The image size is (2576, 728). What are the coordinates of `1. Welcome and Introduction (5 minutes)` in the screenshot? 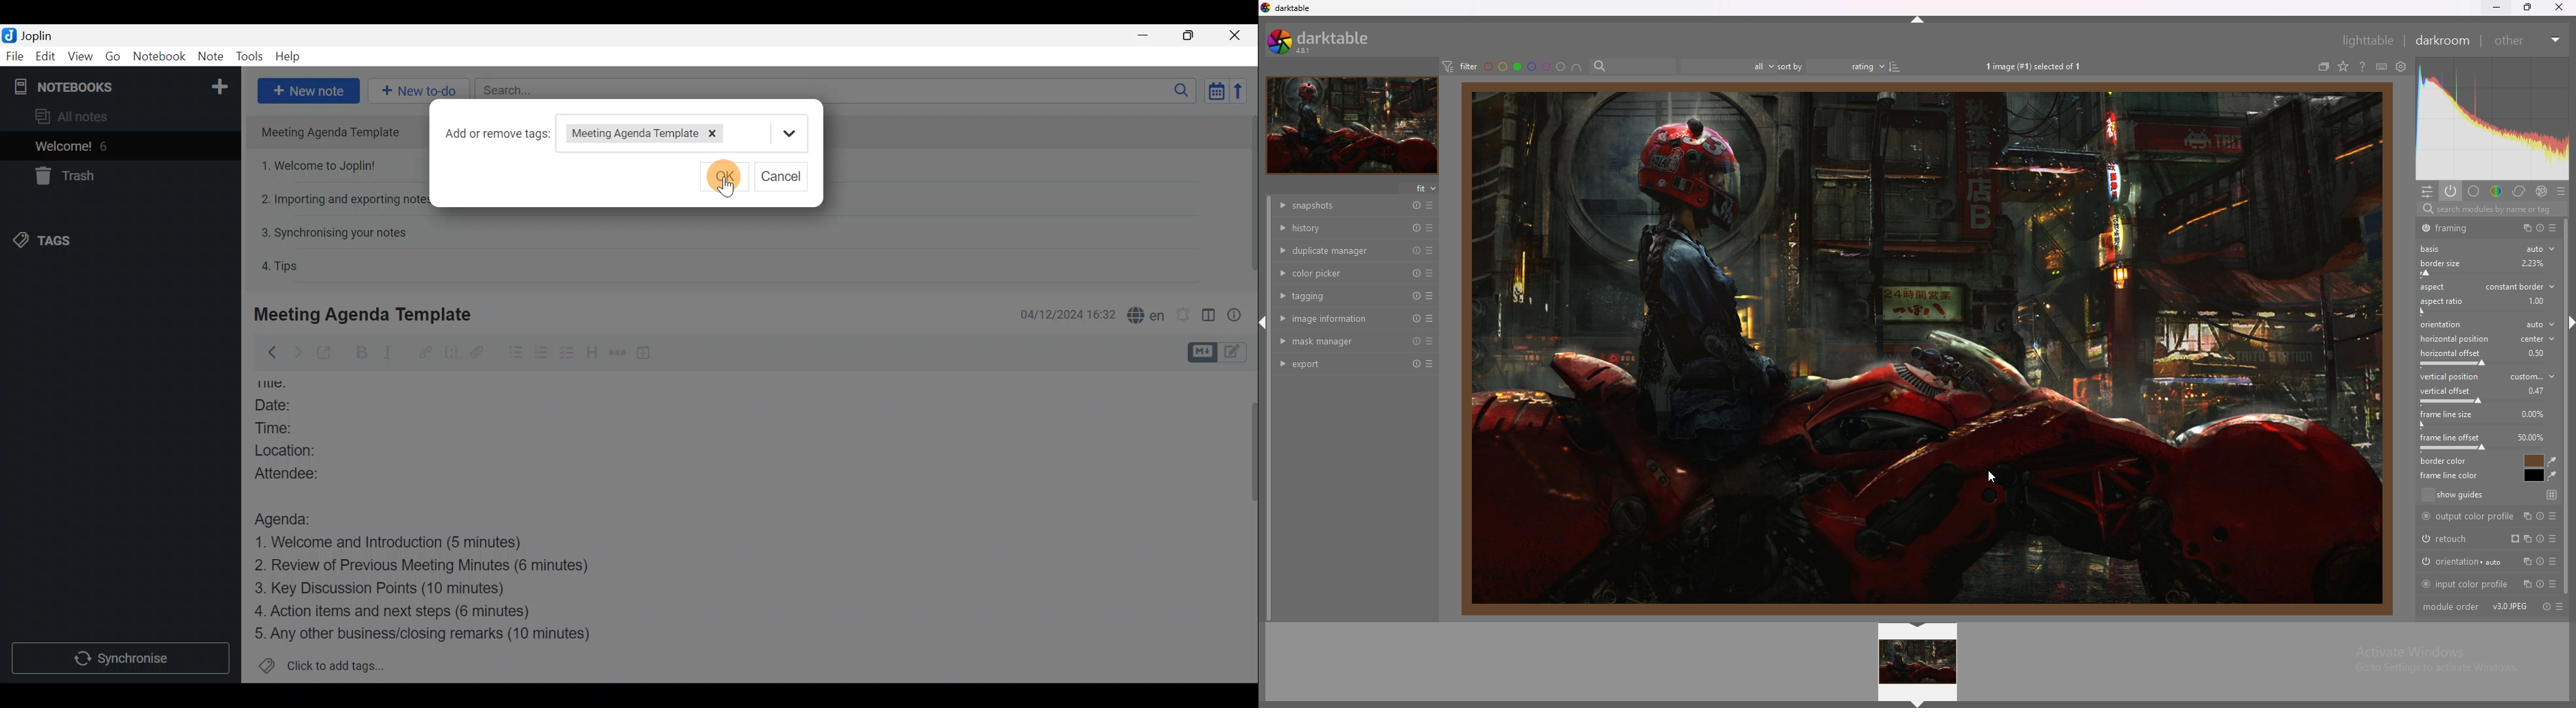 It's located at (410, 543).